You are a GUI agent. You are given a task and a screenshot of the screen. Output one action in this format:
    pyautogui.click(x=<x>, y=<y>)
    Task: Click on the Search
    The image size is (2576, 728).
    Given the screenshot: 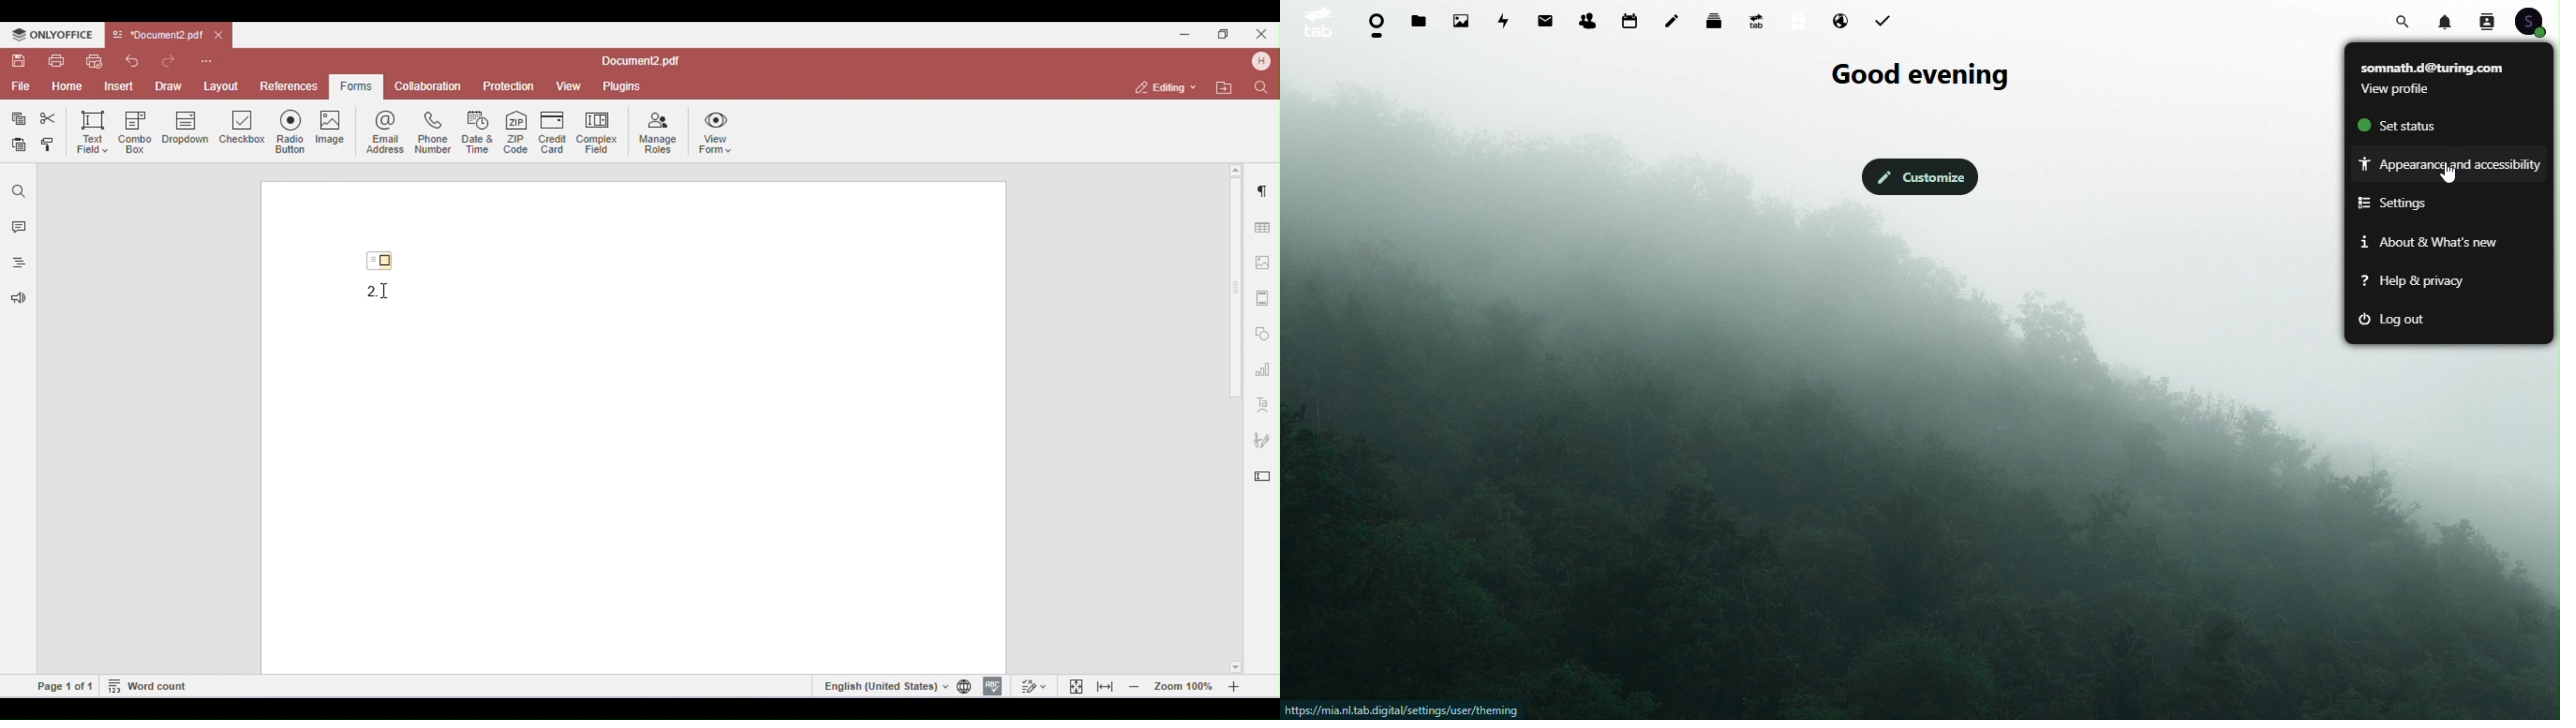 What is the action you would take?
    pyautogui.click(x=2406, y=19)
    